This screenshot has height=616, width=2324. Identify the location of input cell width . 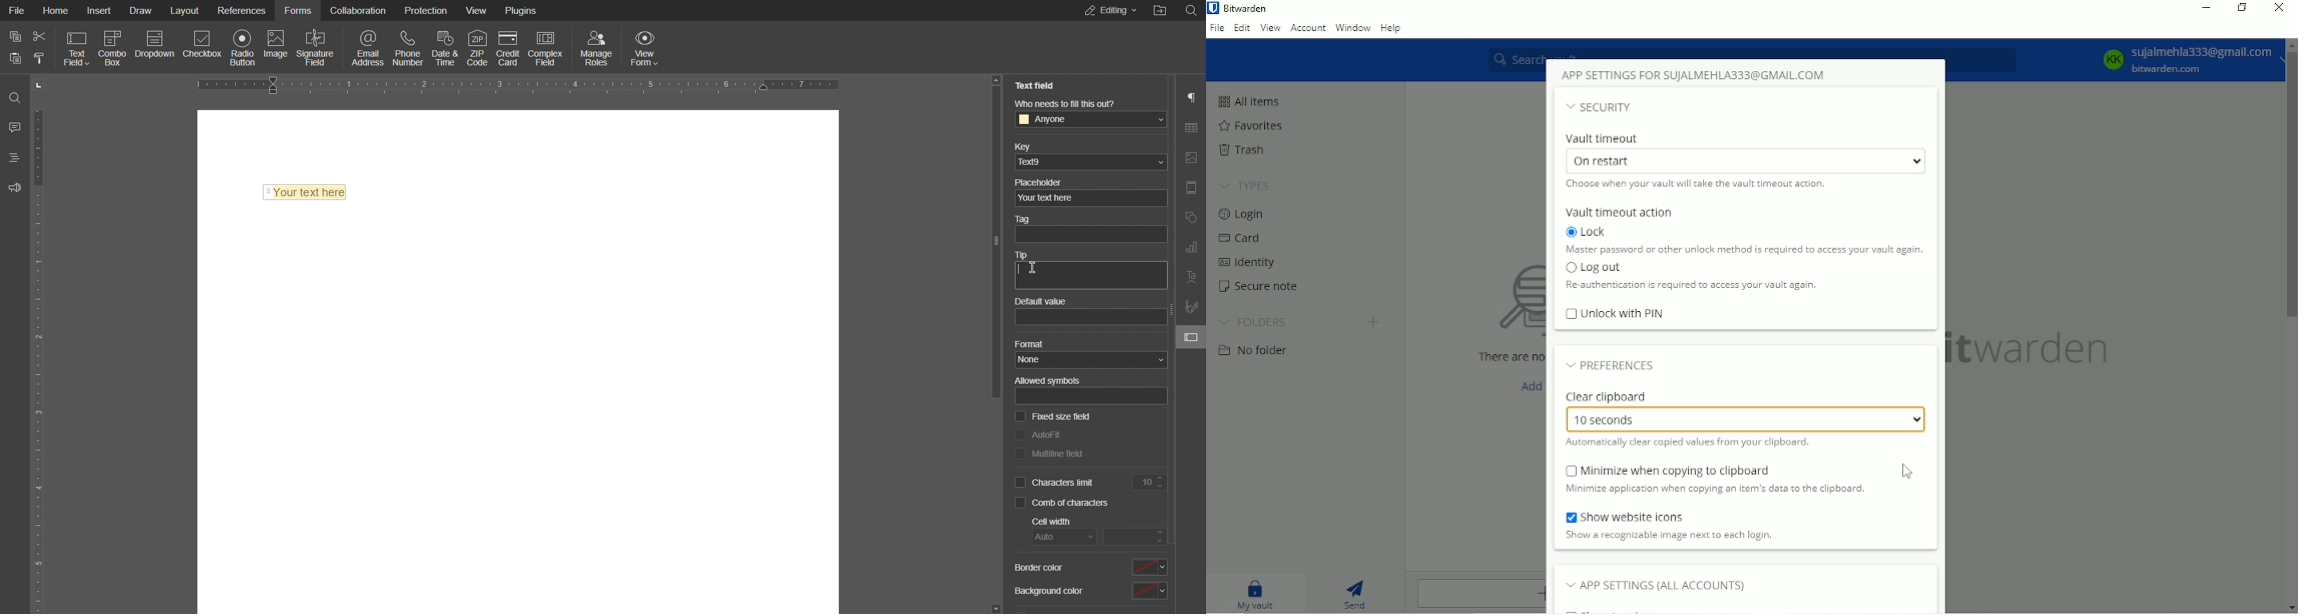
(1138, 537).